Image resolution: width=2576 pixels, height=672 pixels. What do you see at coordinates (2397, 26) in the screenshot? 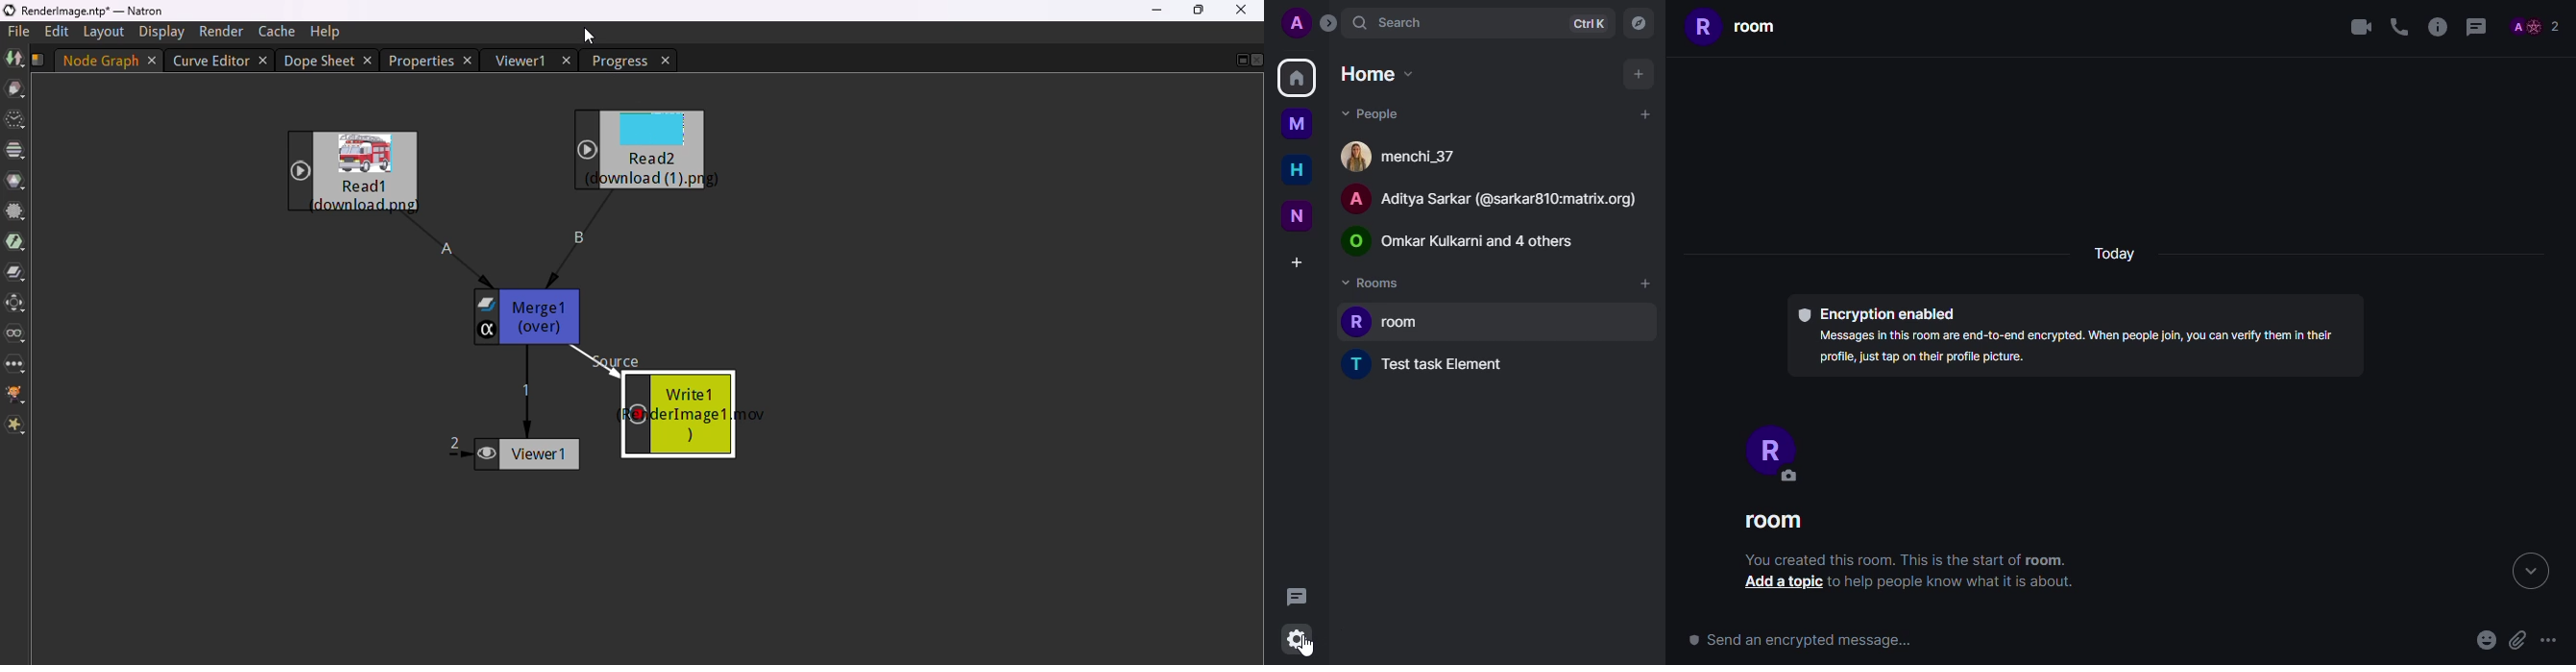
I see `voice call` at bounding box center [2397, 26].